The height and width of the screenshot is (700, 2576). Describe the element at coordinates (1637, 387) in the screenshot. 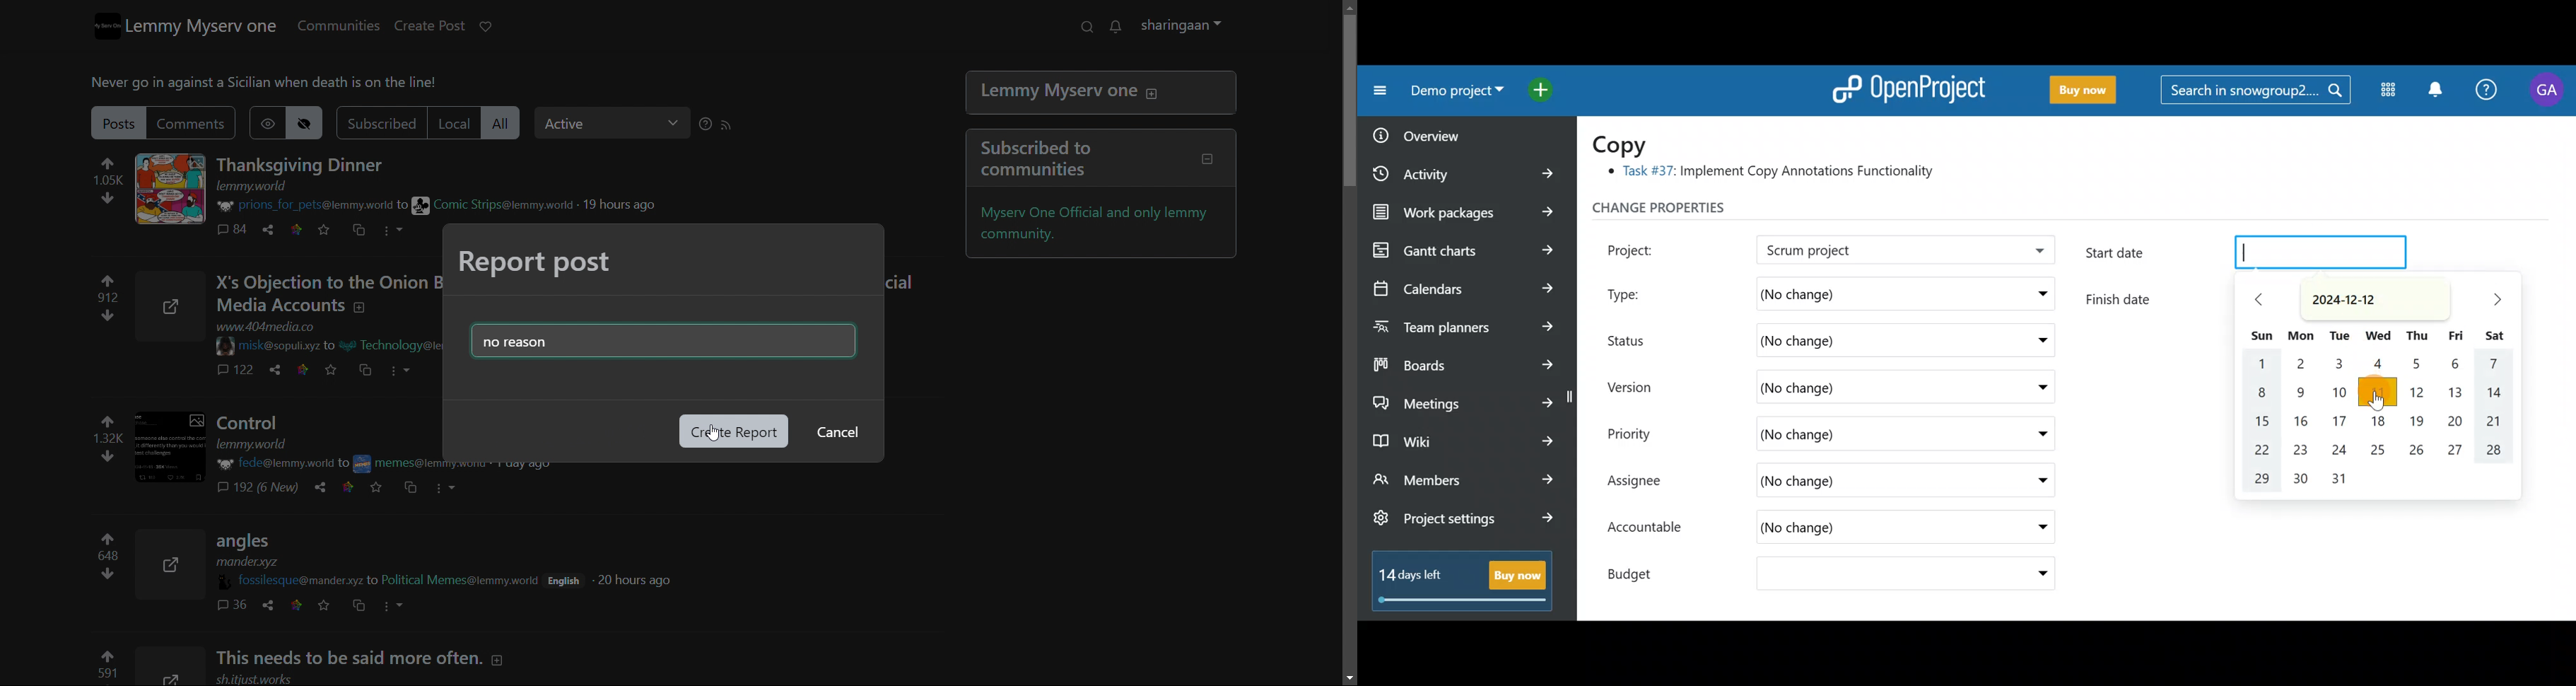

I see `Version` at that location.